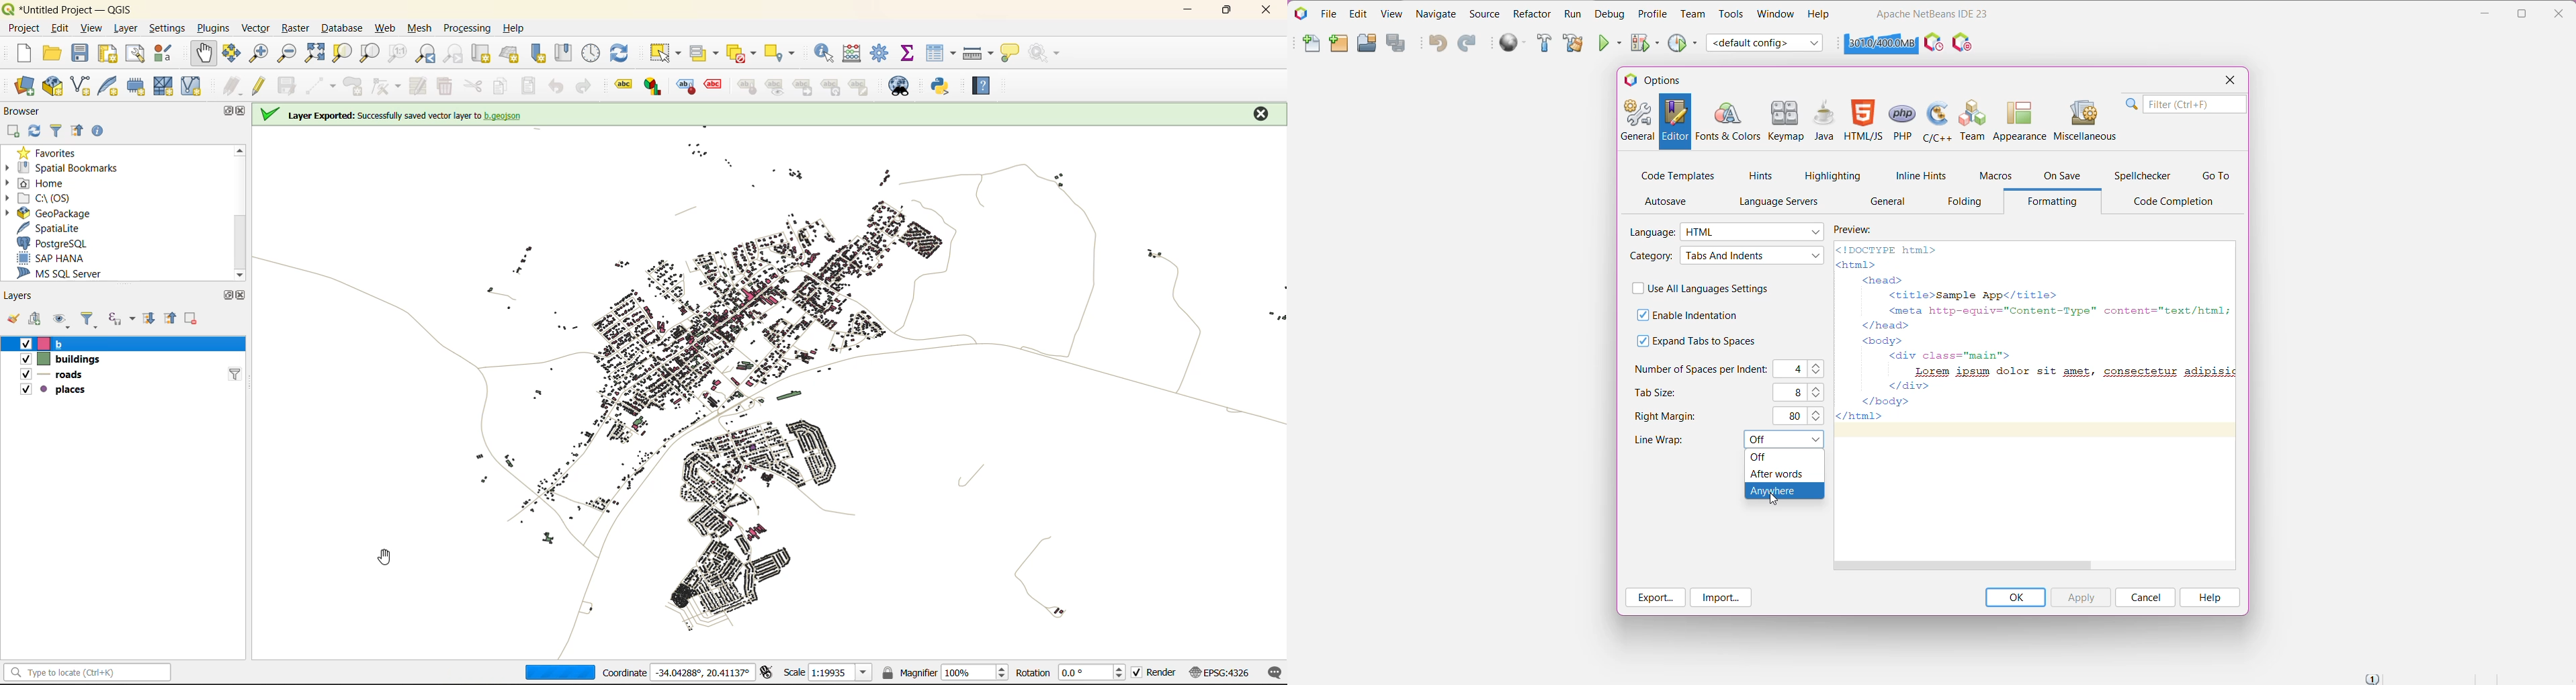 Image resolution: width=2576 pixels, height=700 pixels. What do you see at coordinates (1793, 392) in the screenshot?
I see `8` at bounding box center [1793, 392].